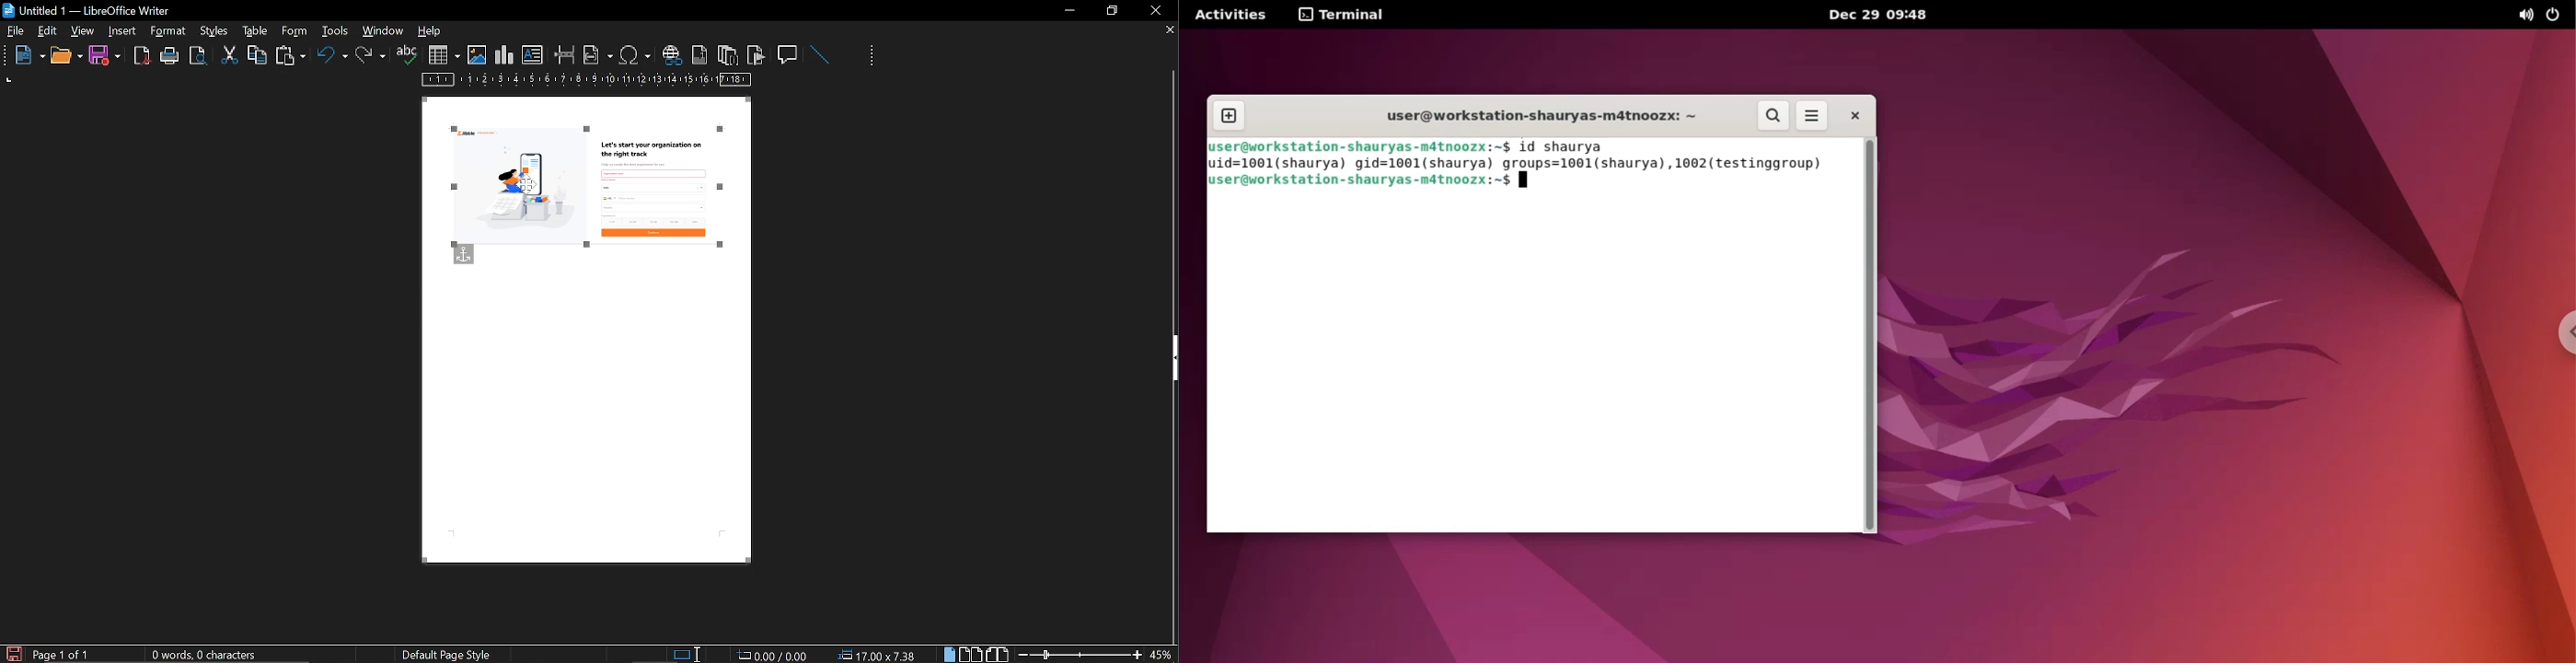 The width and height of the screenshot is (2576, 672). I want to click on help, so click(433, 32).